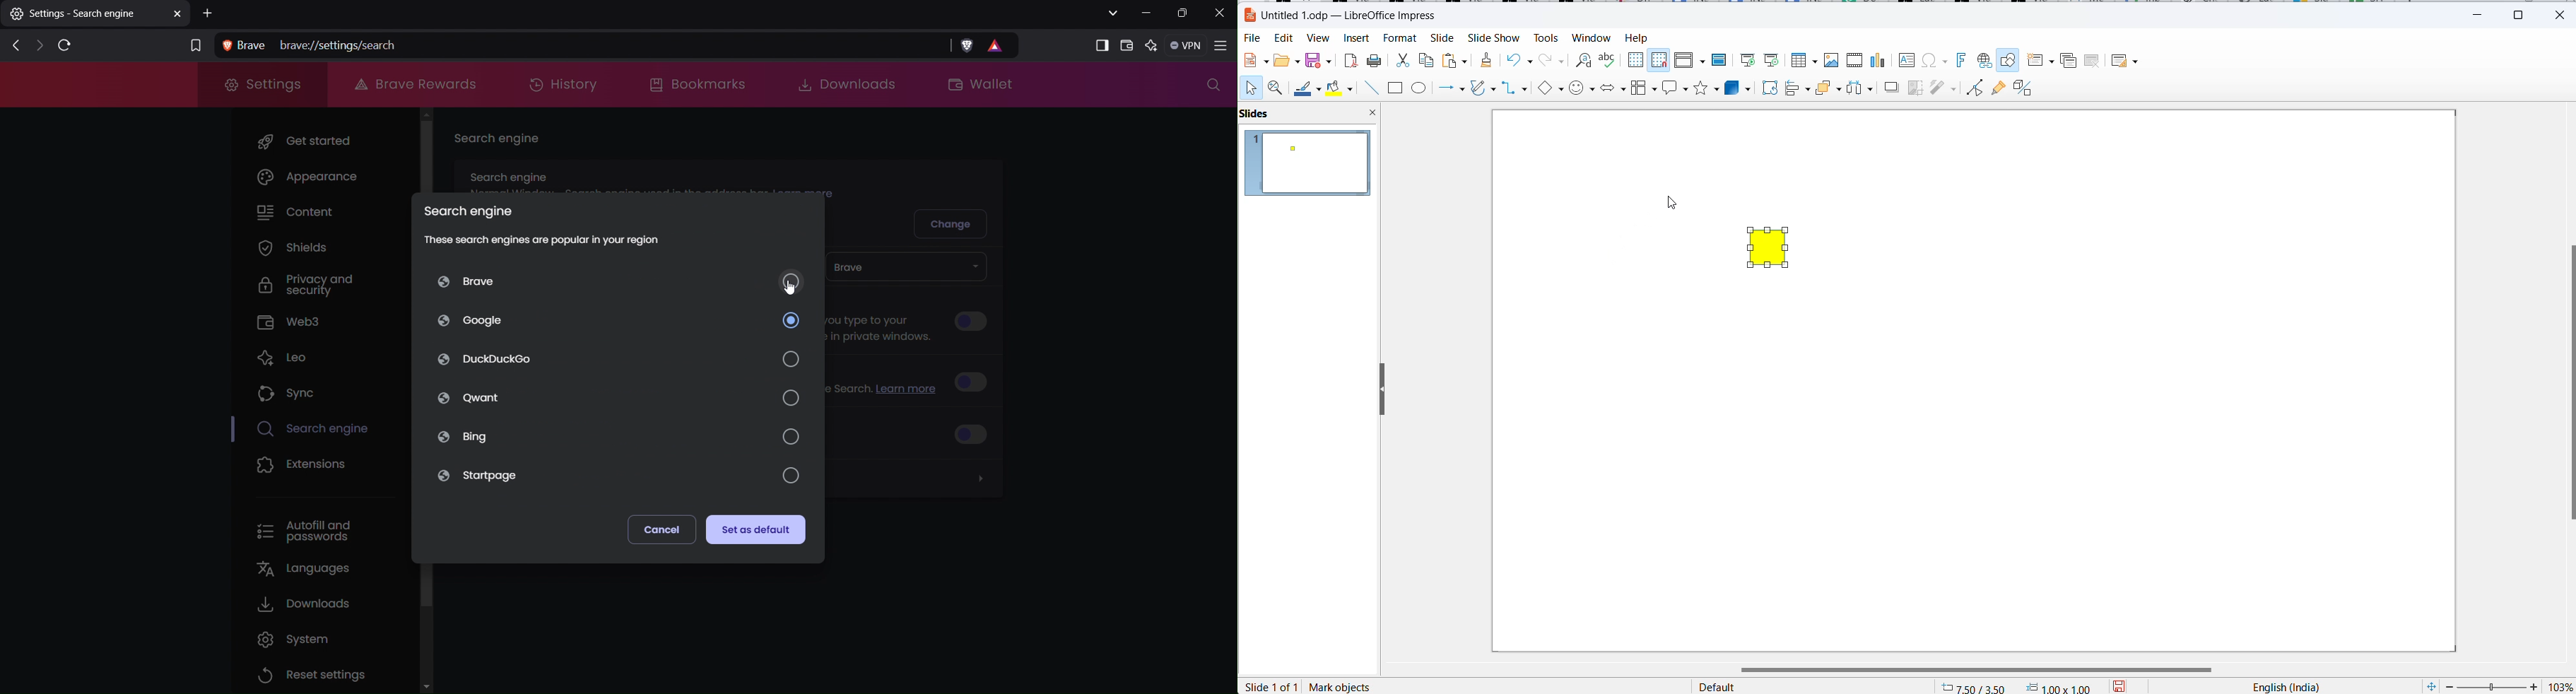 Image resolution: width=2576 pixels, height=700 pixels. Describe the element at coordinates (1608, 60) in the screenshot. I see `spellings` at that location.